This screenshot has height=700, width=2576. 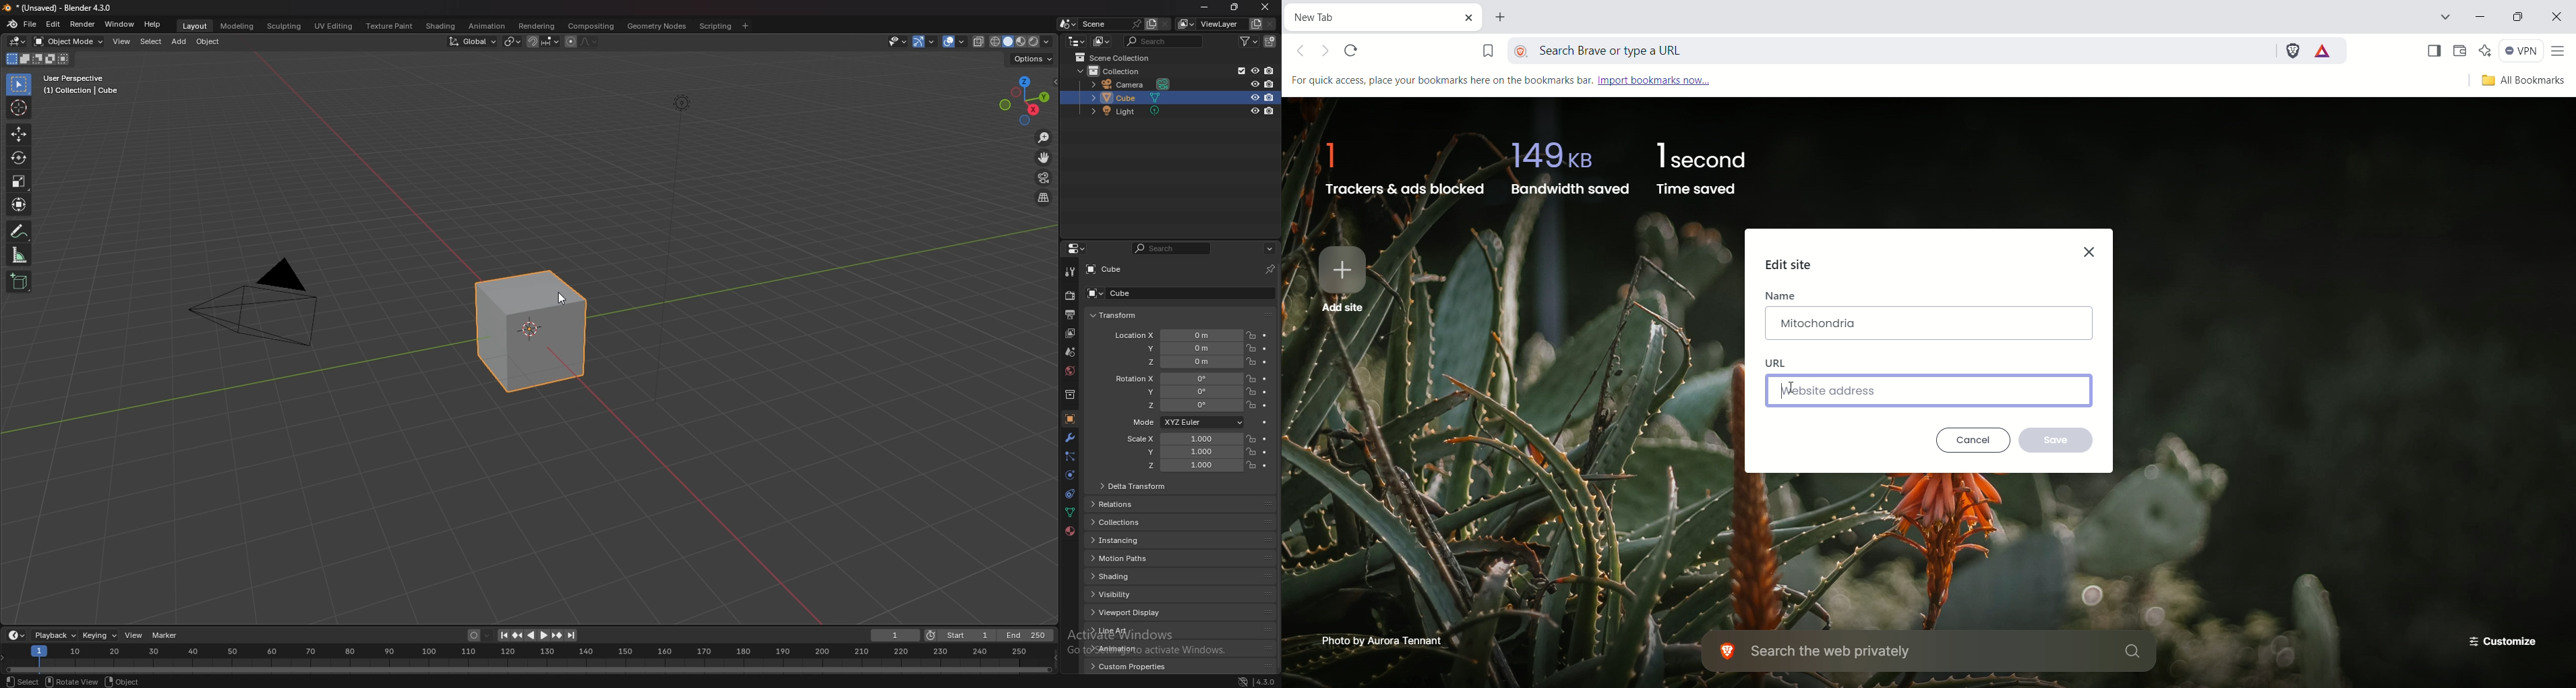 I want to click on texture paint, so click(x=389, y=26).